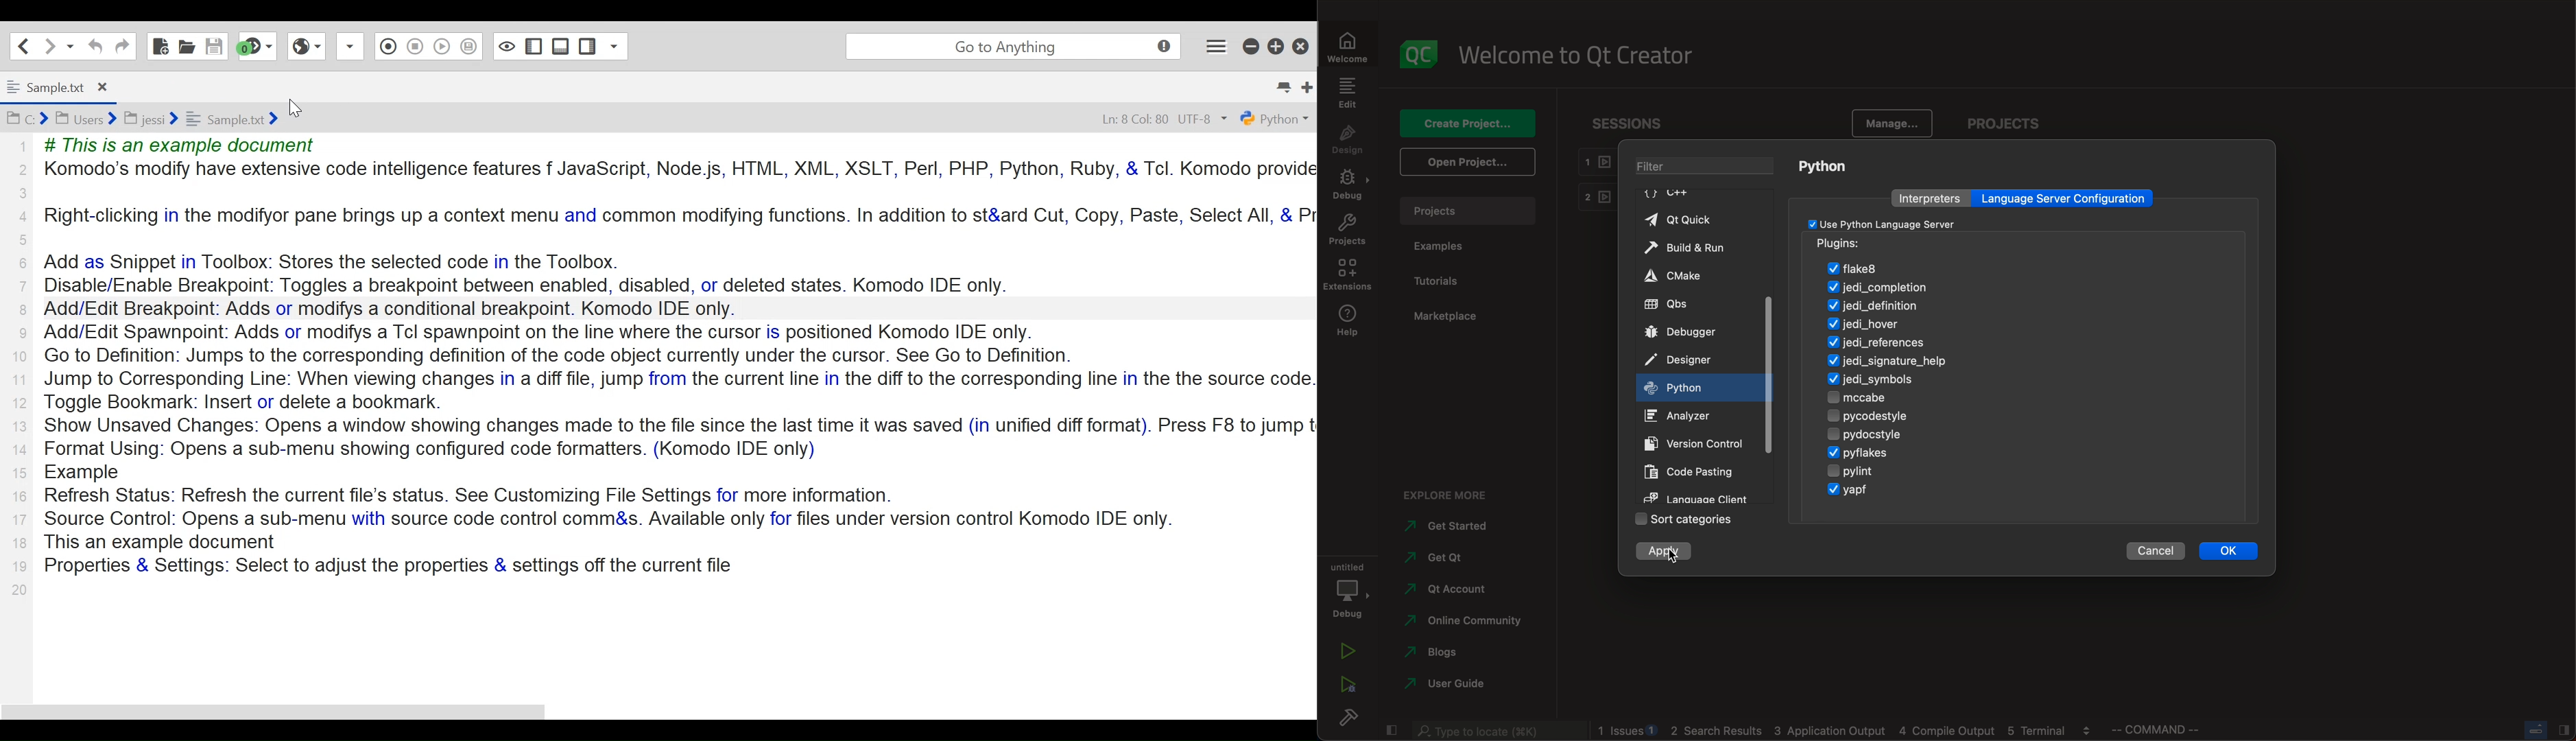 The width and height of the screenshot is (2576, 756). Describe the element at coordinates (1444, 556) in the screenshot. I see `qt` at that location.